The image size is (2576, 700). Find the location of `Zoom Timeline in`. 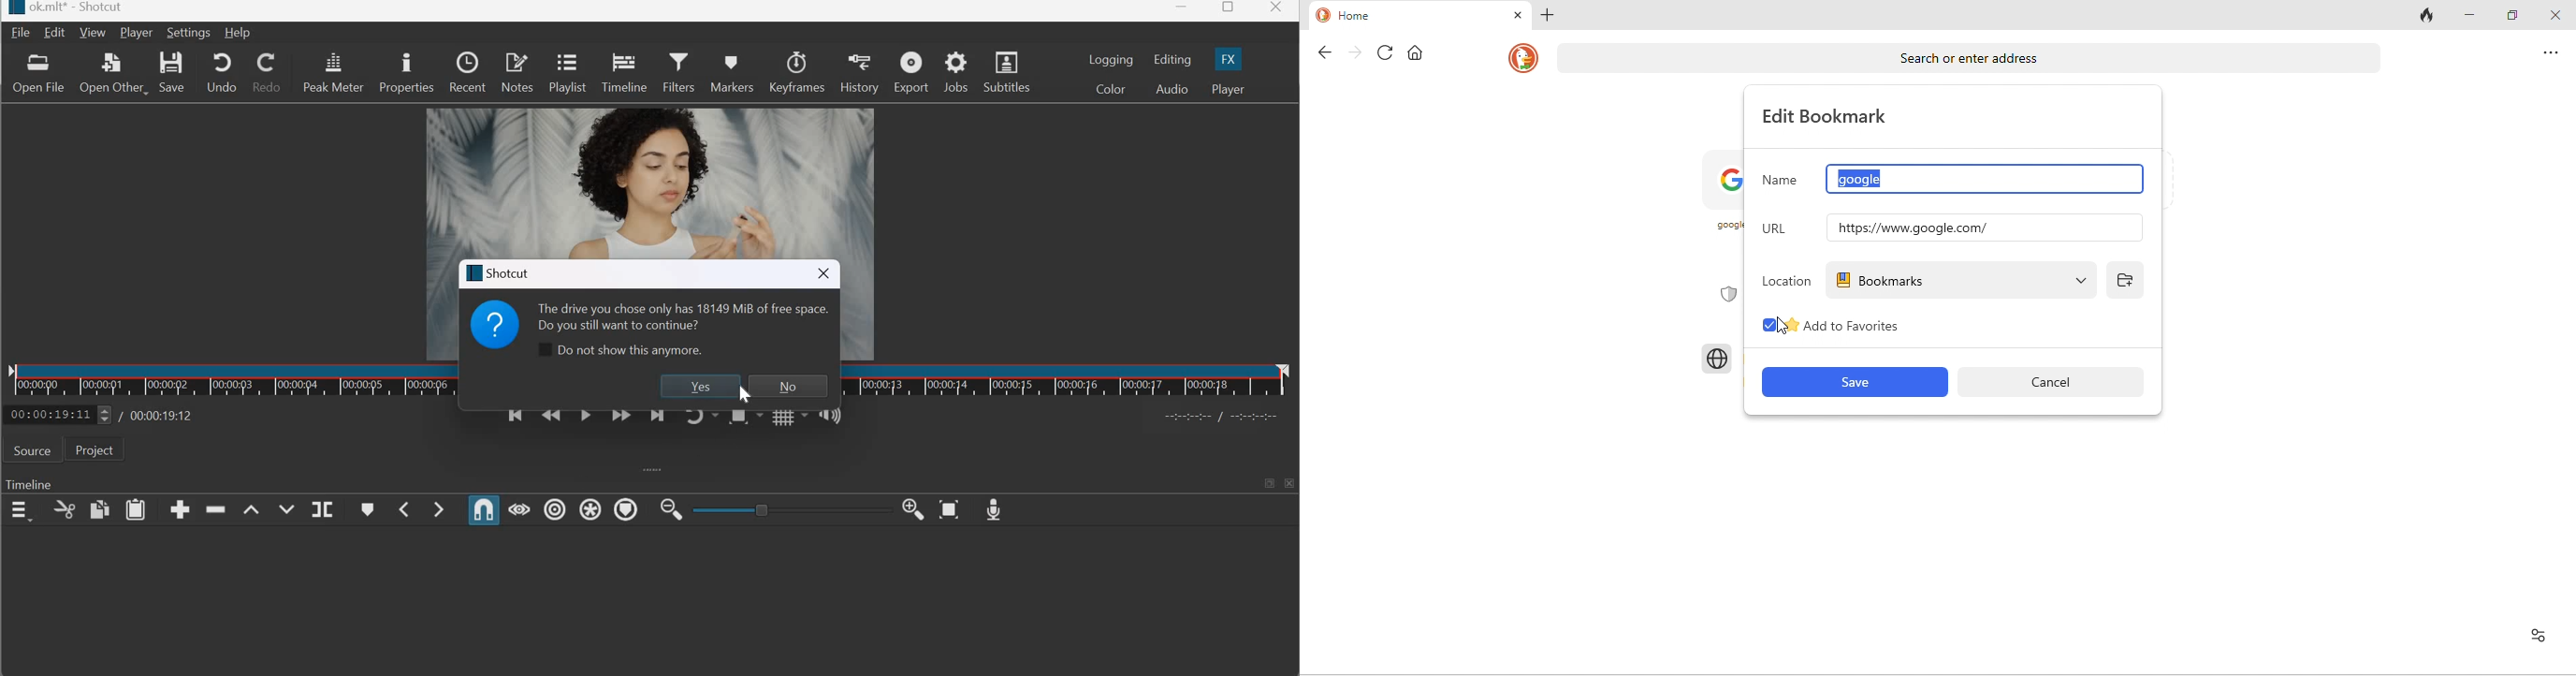

Zoom Timeline in is located at coordinates (914, 510).